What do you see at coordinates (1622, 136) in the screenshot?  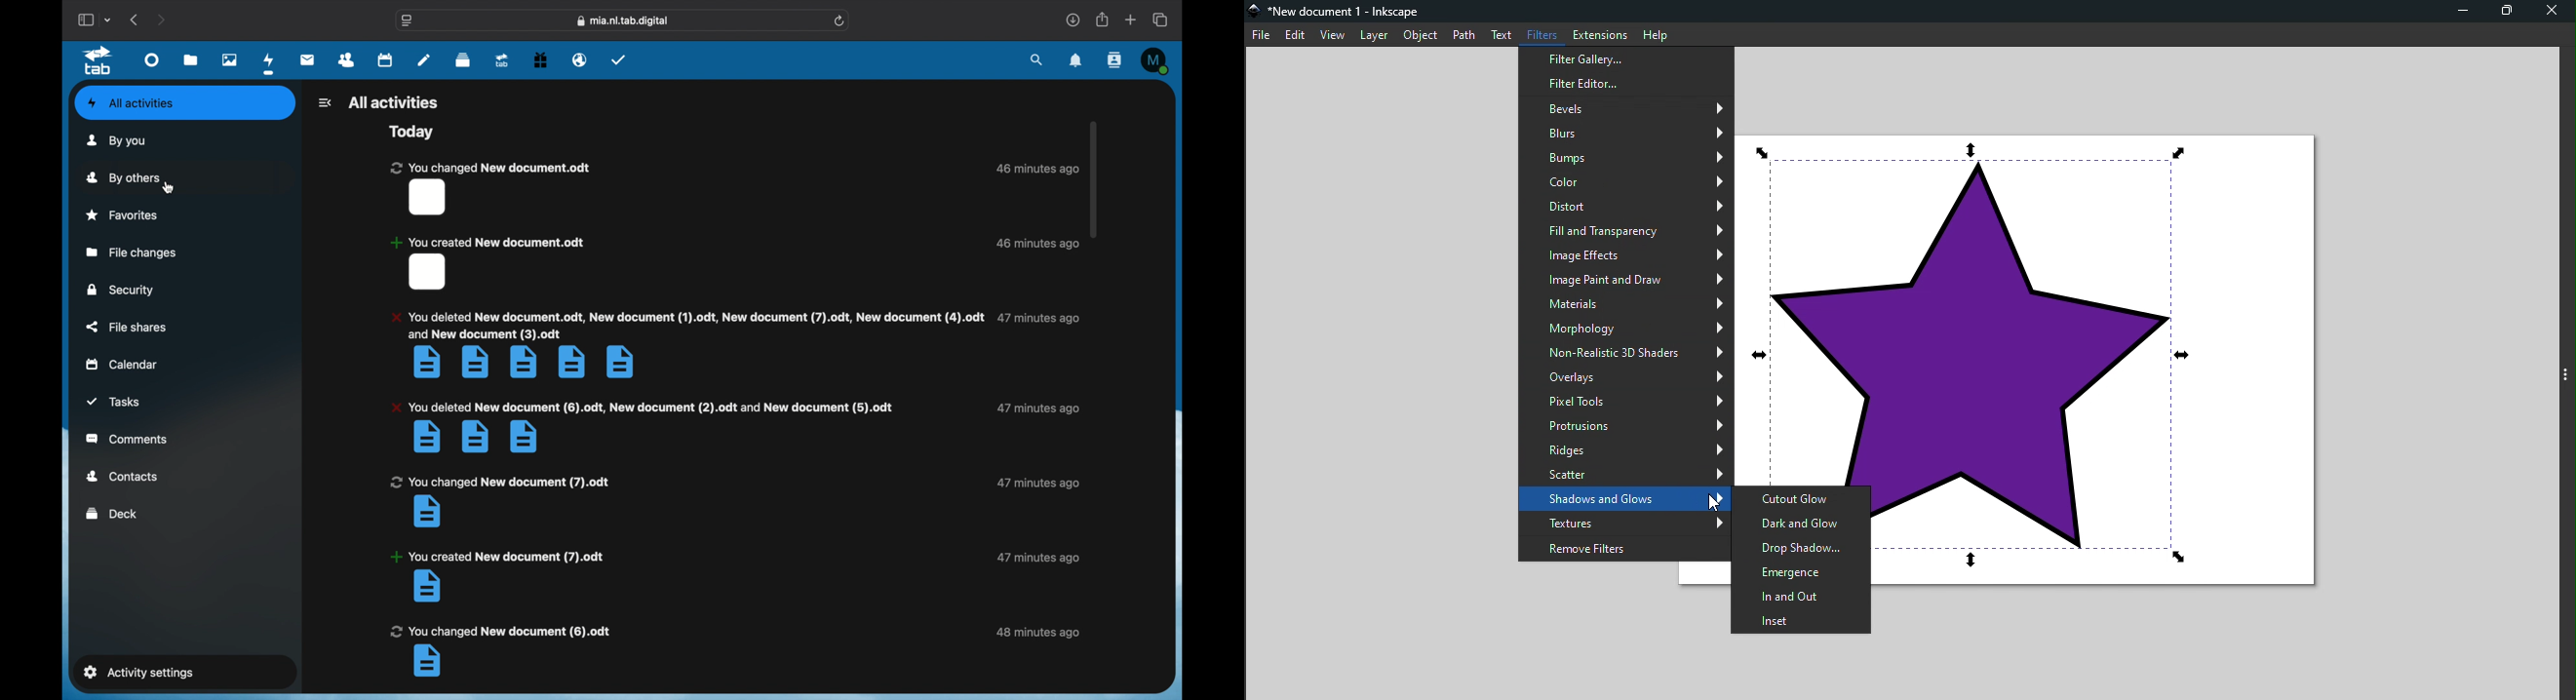 I see `Blurs` at bounding box center [1622, 136].